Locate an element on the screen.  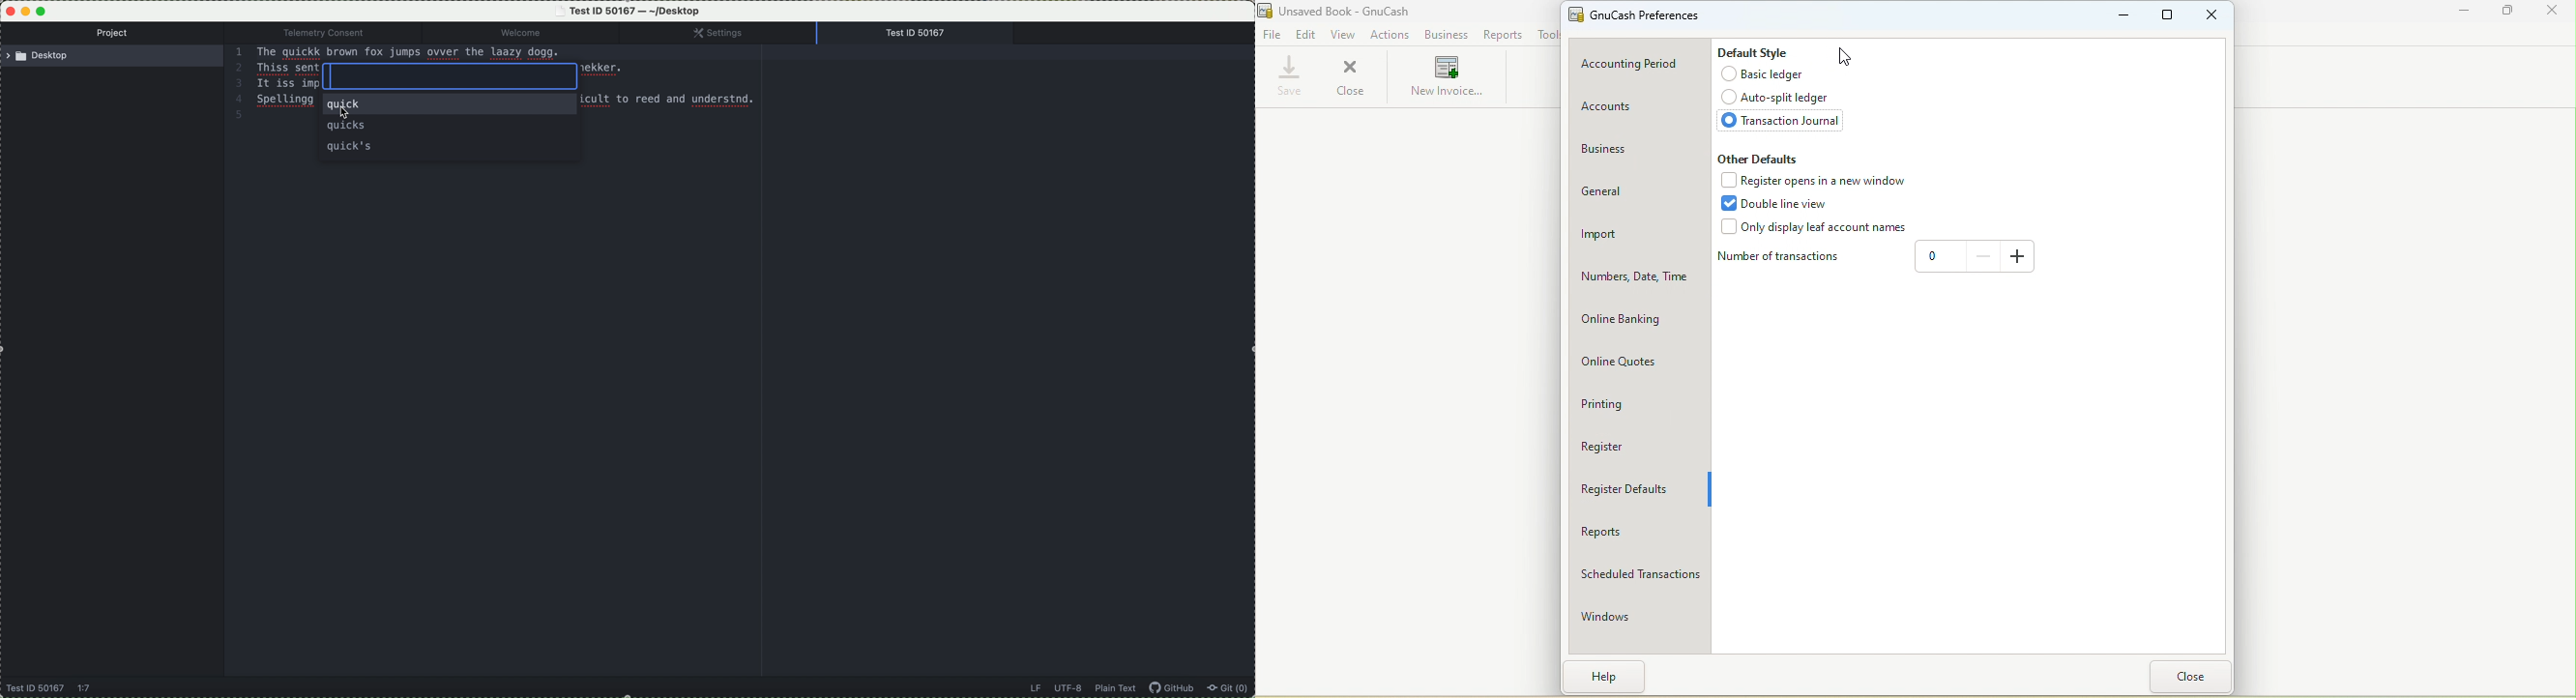
Maximize is located at coordinates (2507, 13).